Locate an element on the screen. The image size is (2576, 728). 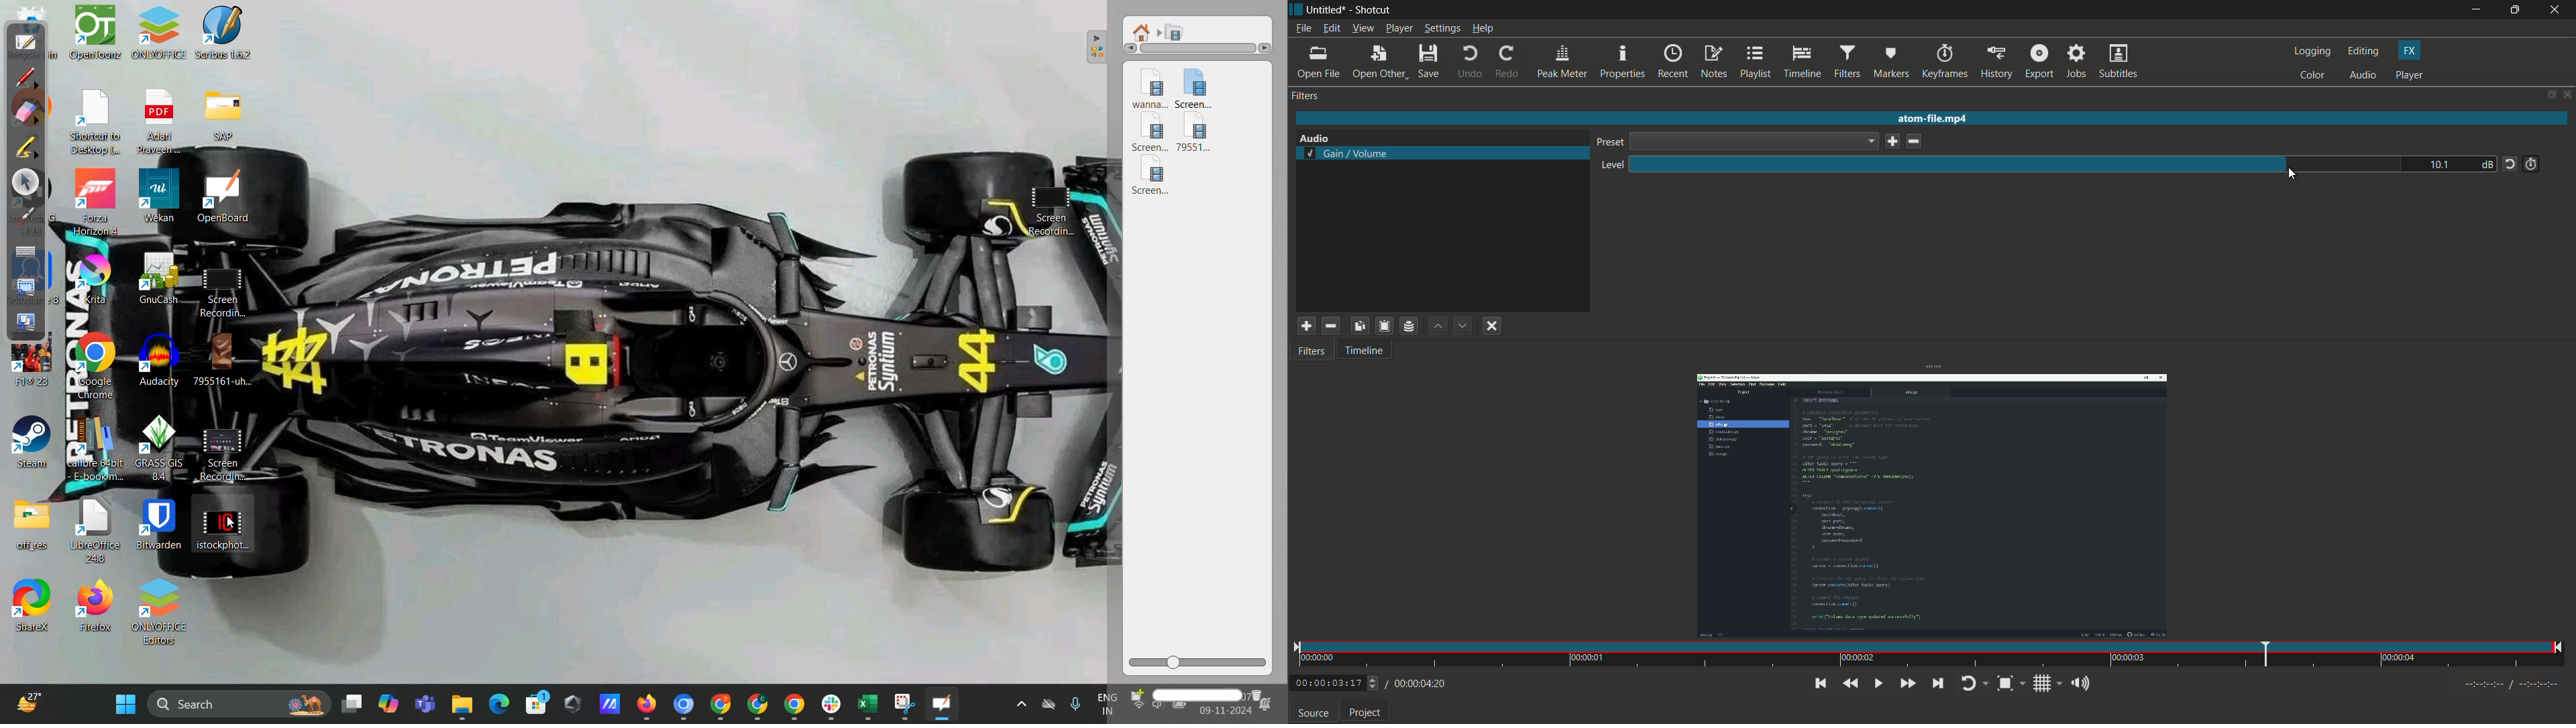
level is located at coordinates (1611, 166).